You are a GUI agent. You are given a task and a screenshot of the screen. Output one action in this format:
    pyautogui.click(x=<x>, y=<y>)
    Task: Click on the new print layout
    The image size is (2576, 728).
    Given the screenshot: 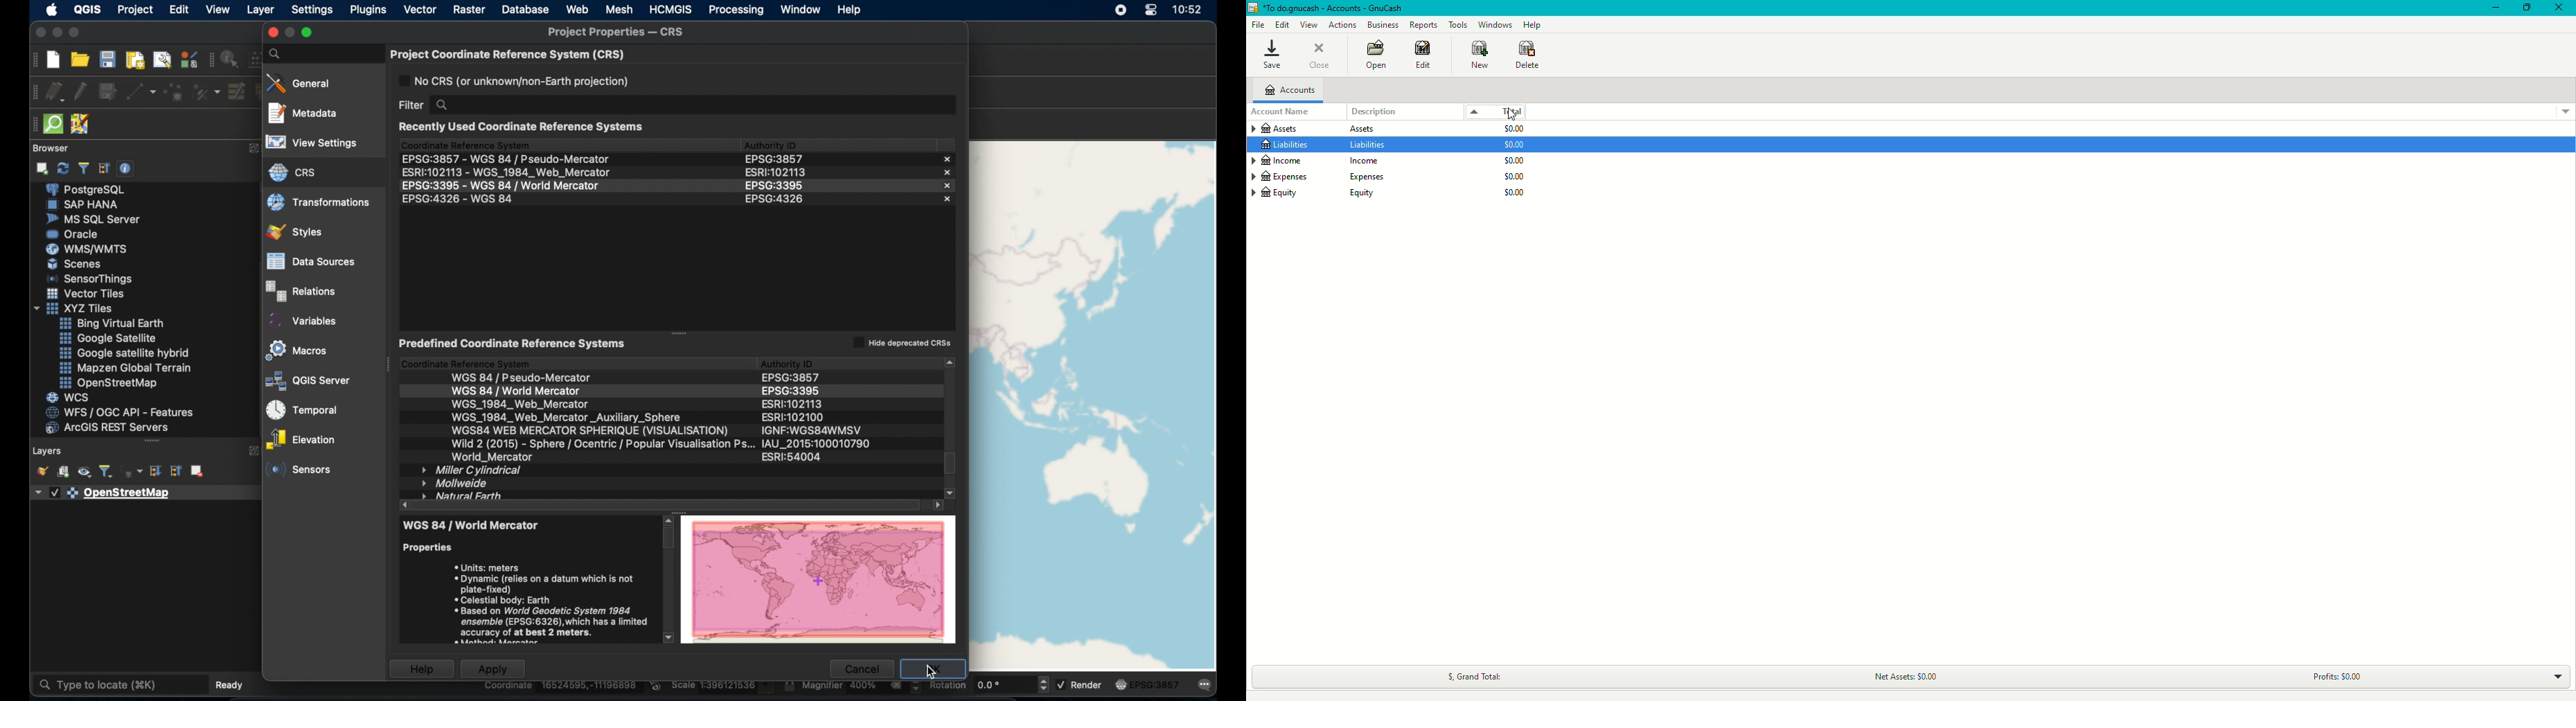 What is the action you would take?
    pyautogui.click(x=134, y=62)
    